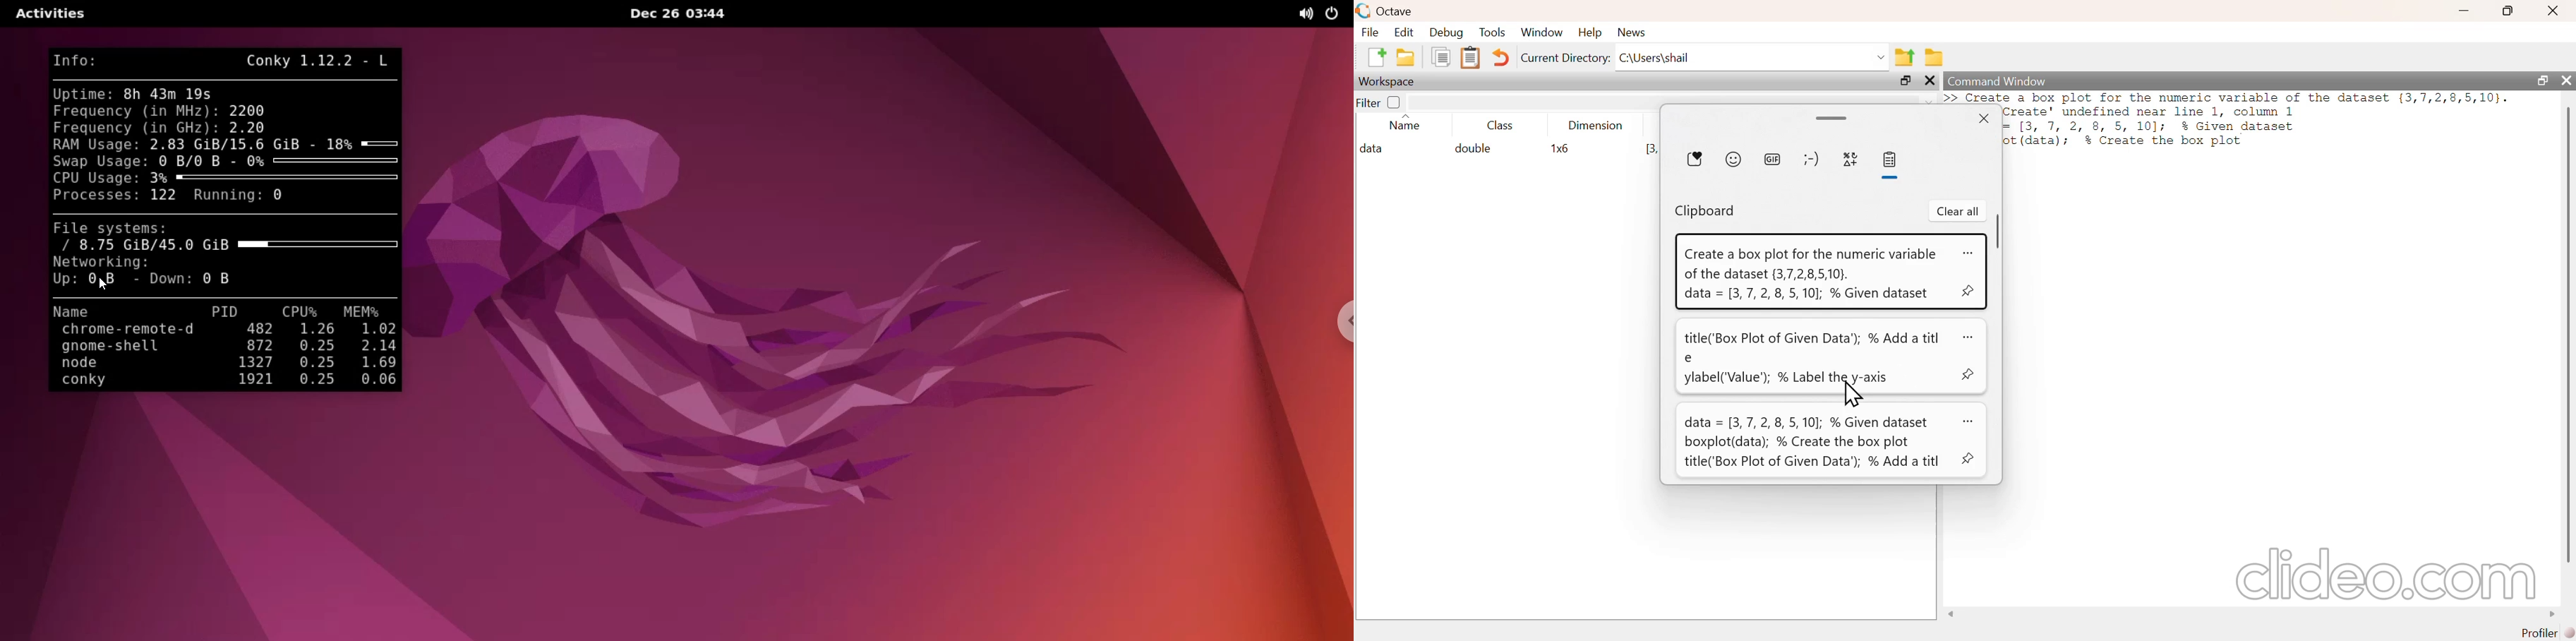  I want to click on Create’ underlined near line 1, column 1, so click(2155, 112).